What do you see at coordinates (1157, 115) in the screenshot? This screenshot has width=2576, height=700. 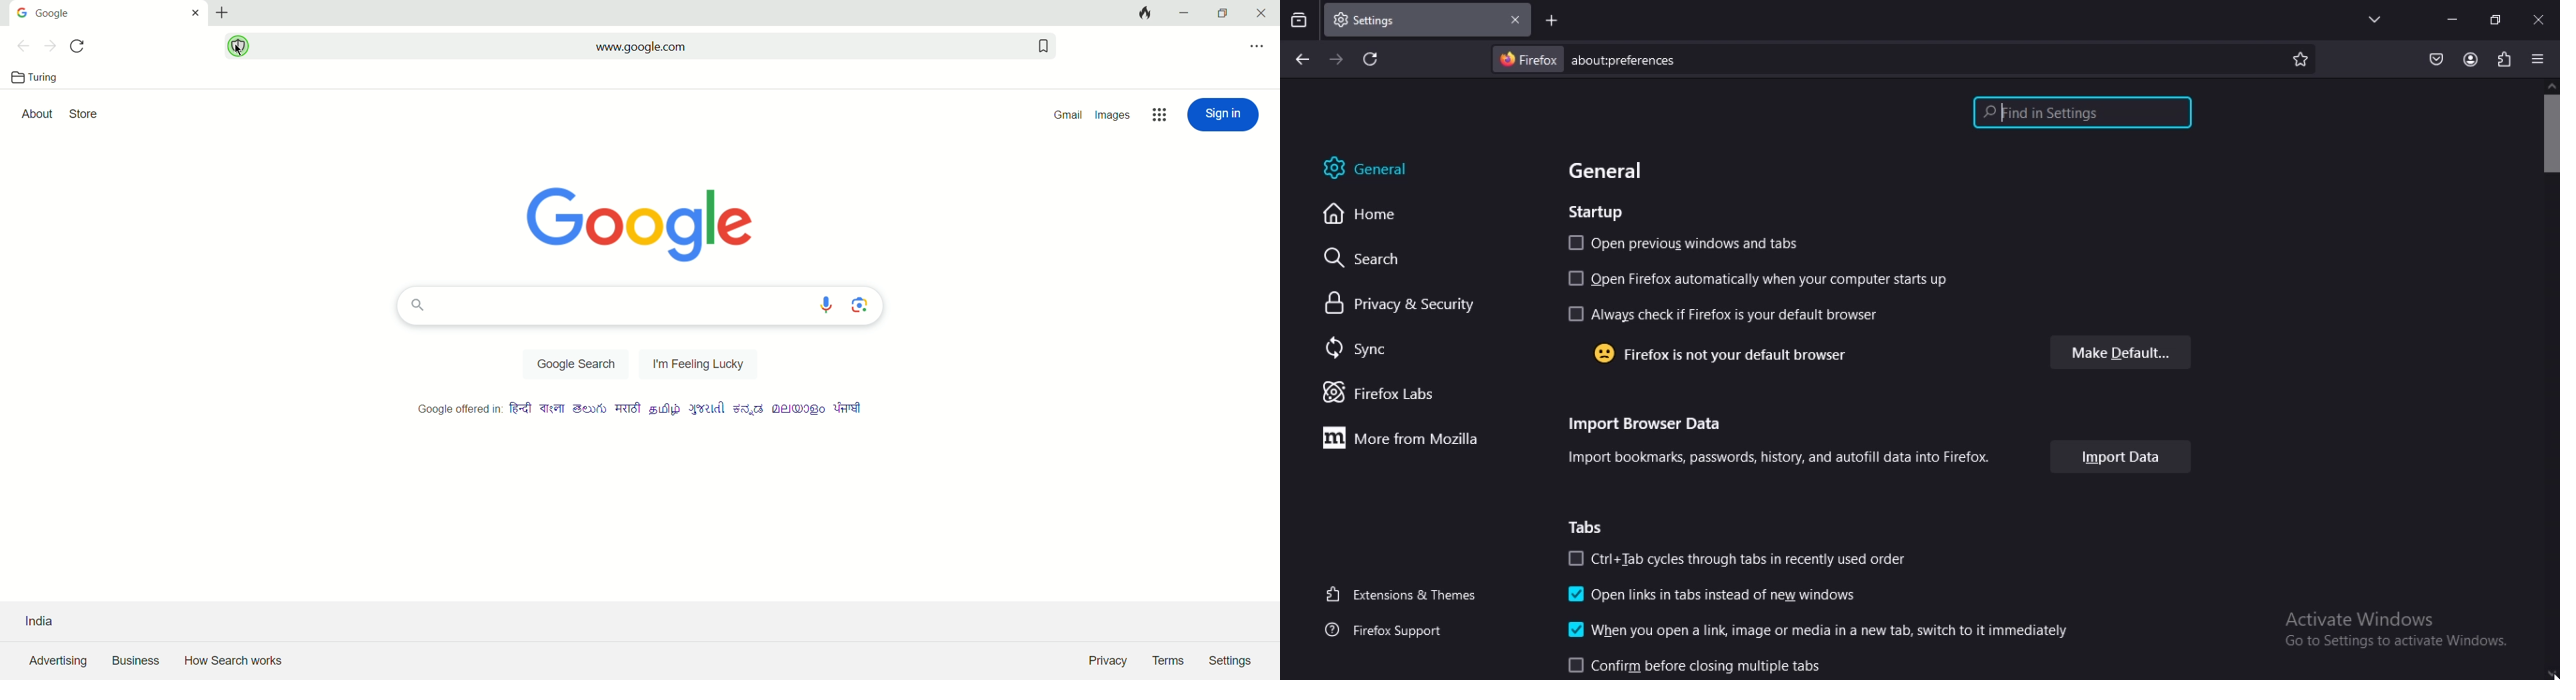 I see `google apps` at bounding box center [1157, 115].